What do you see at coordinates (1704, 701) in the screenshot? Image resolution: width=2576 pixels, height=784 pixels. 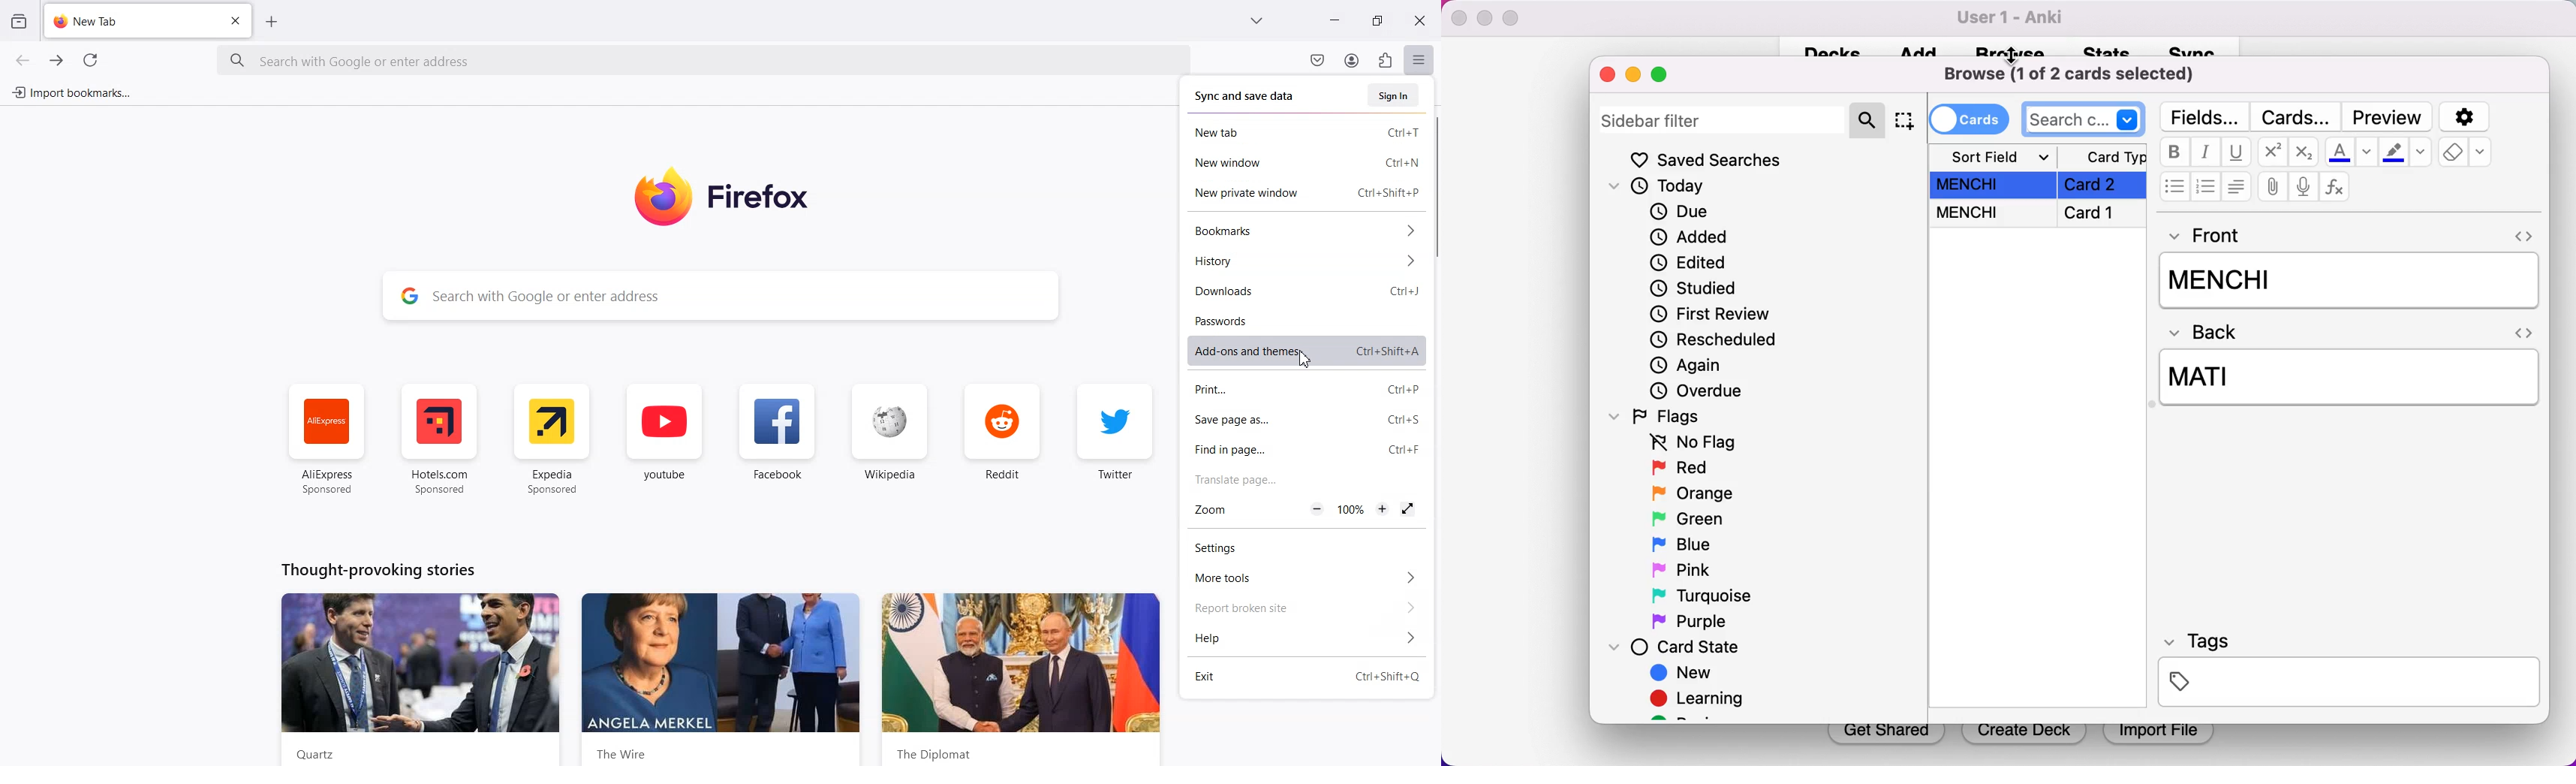 I see `learning` at bounding box center [1704, 701].